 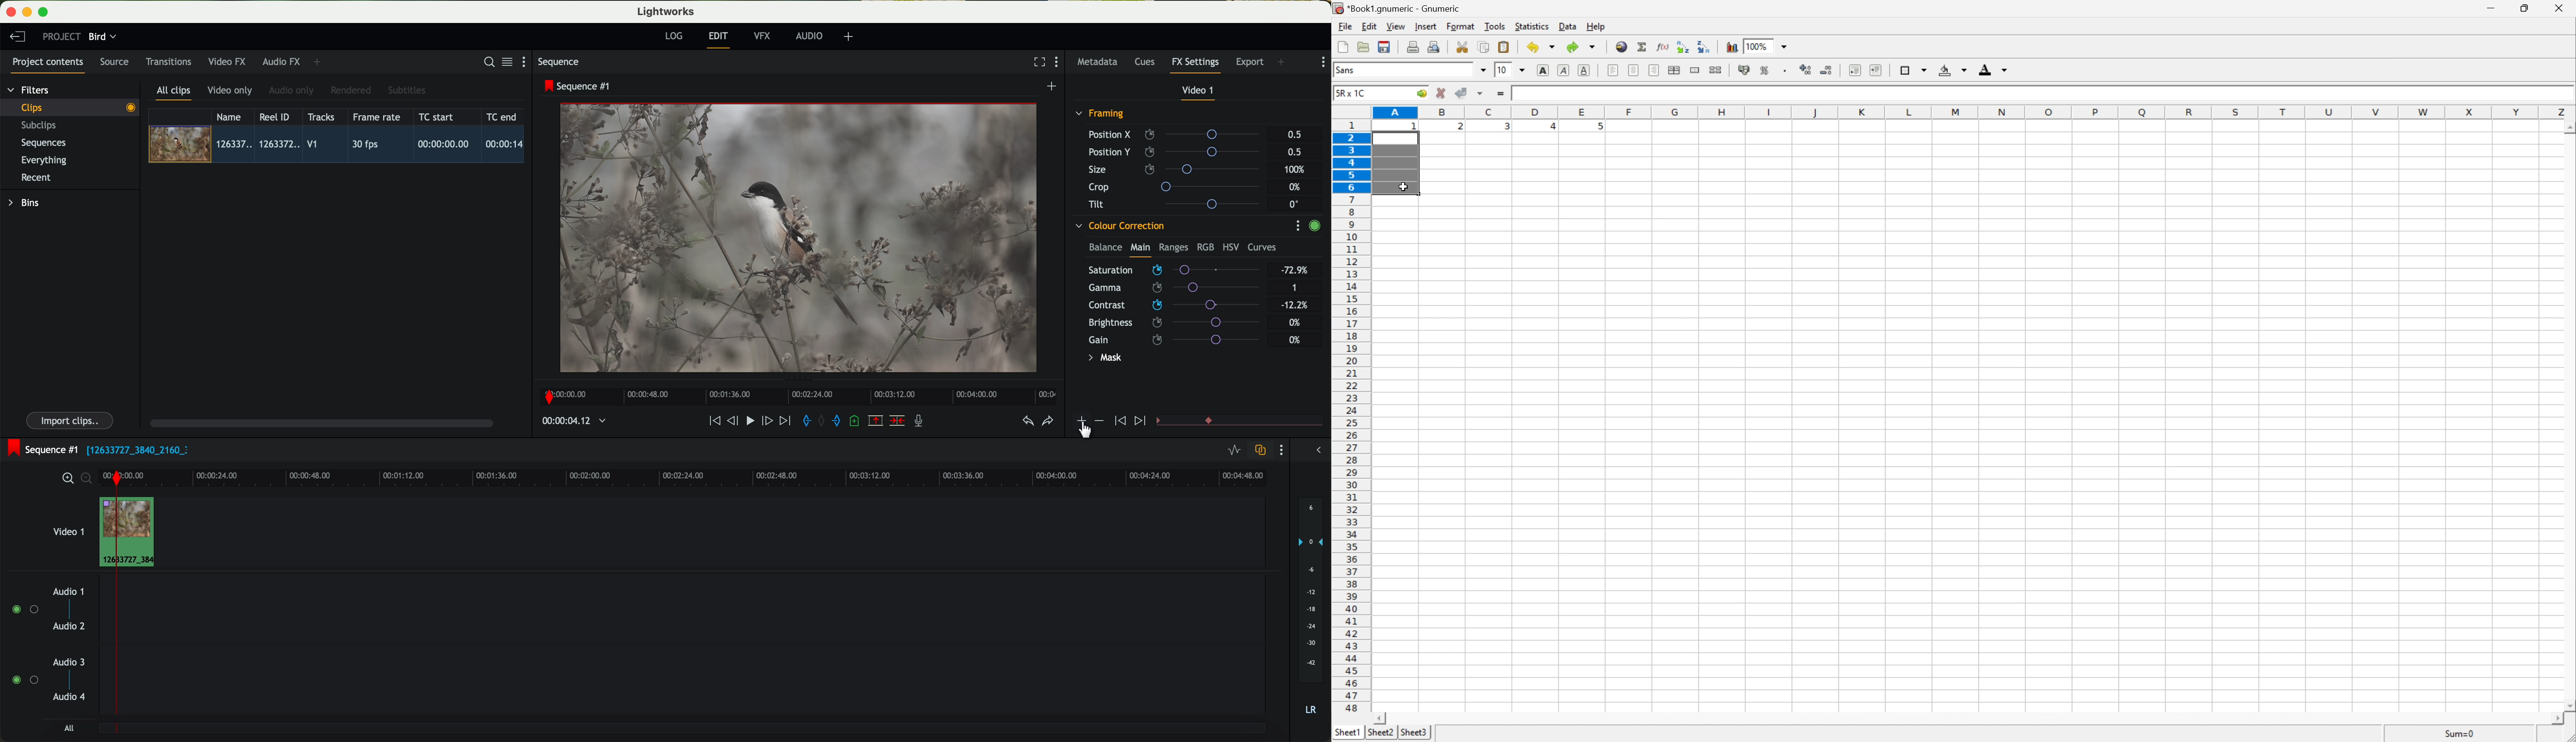 I want to click on scroll up, so click(x=2568, y=129).